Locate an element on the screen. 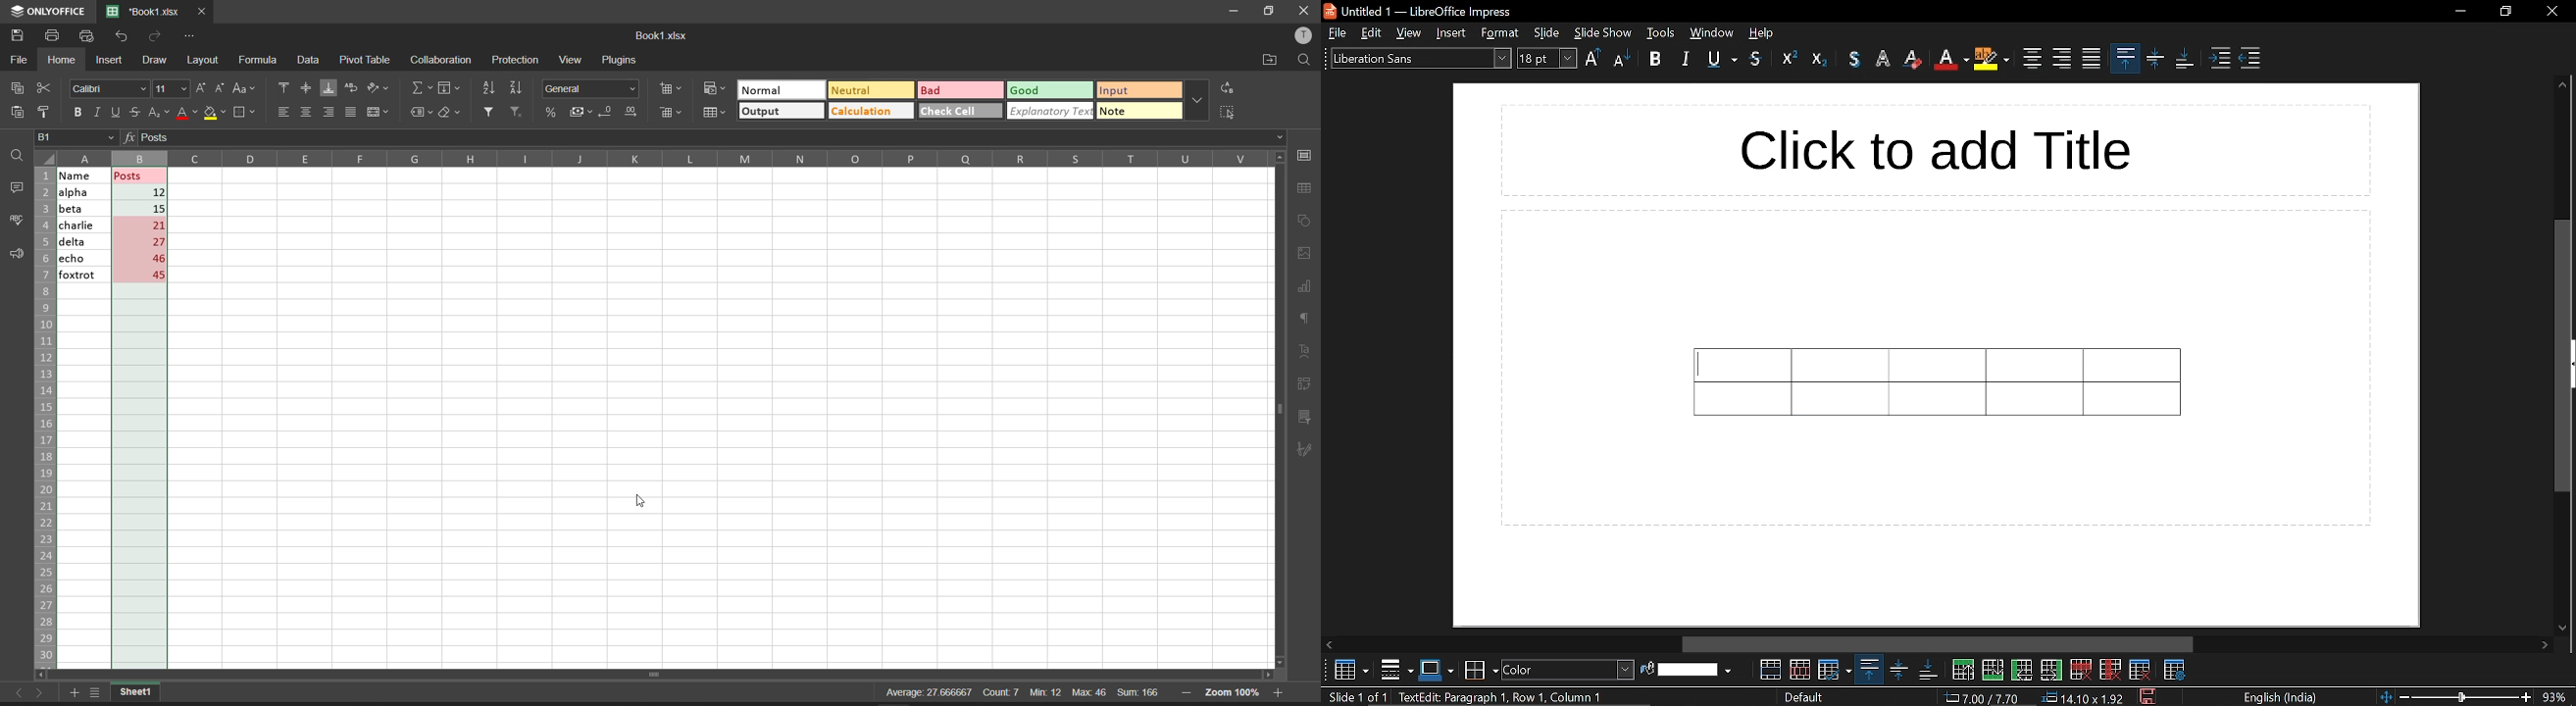 This screenshot has height=728, width=2576. move to the sheet right is located at coordinates (40, 692).